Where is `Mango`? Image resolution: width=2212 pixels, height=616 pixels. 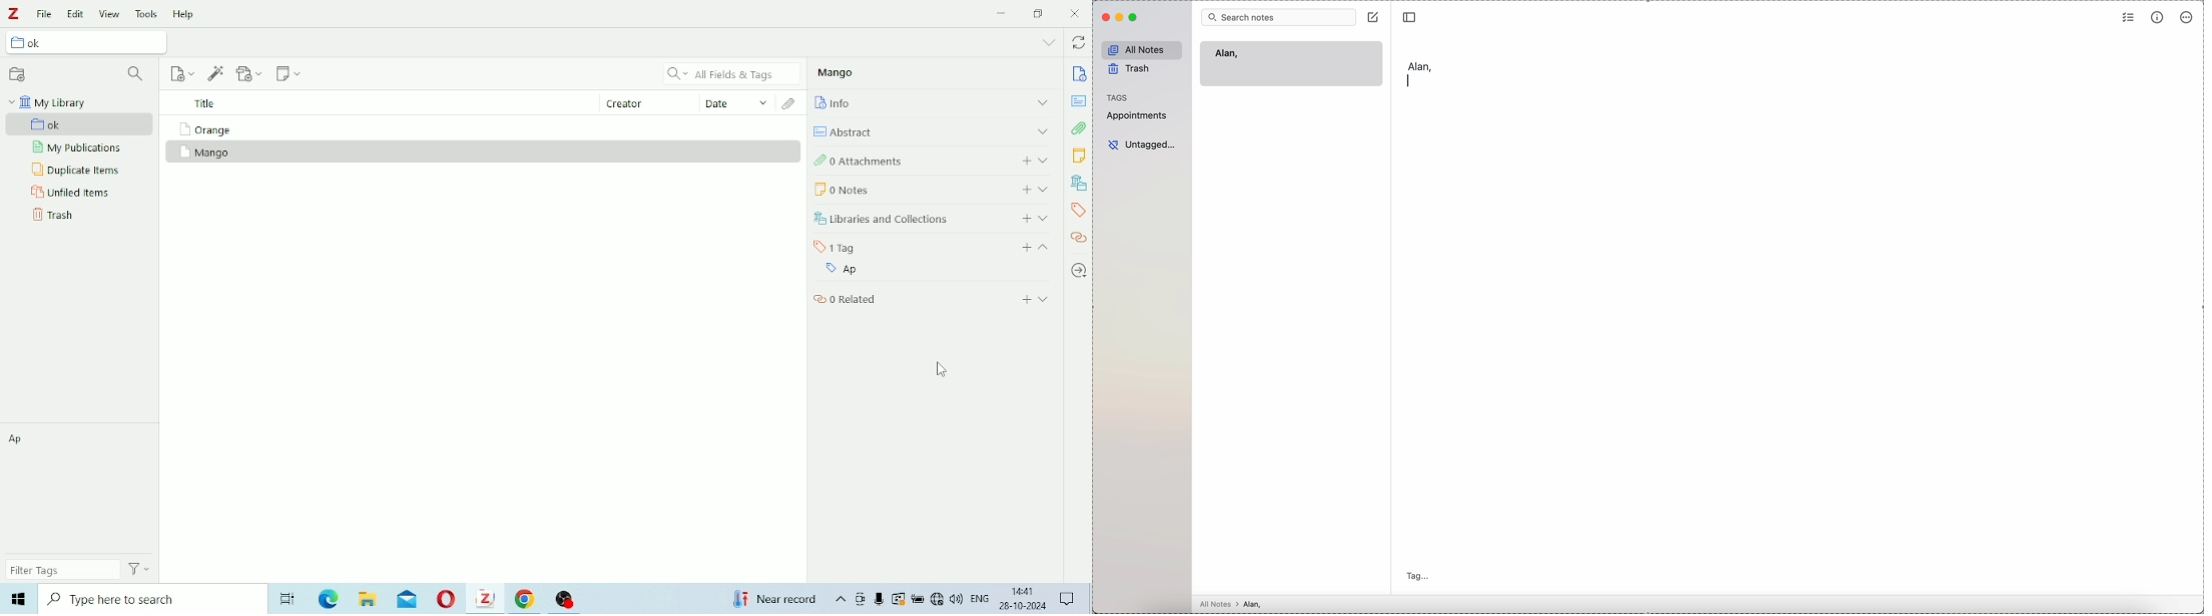
Mango is located at coordinates (205, 153).